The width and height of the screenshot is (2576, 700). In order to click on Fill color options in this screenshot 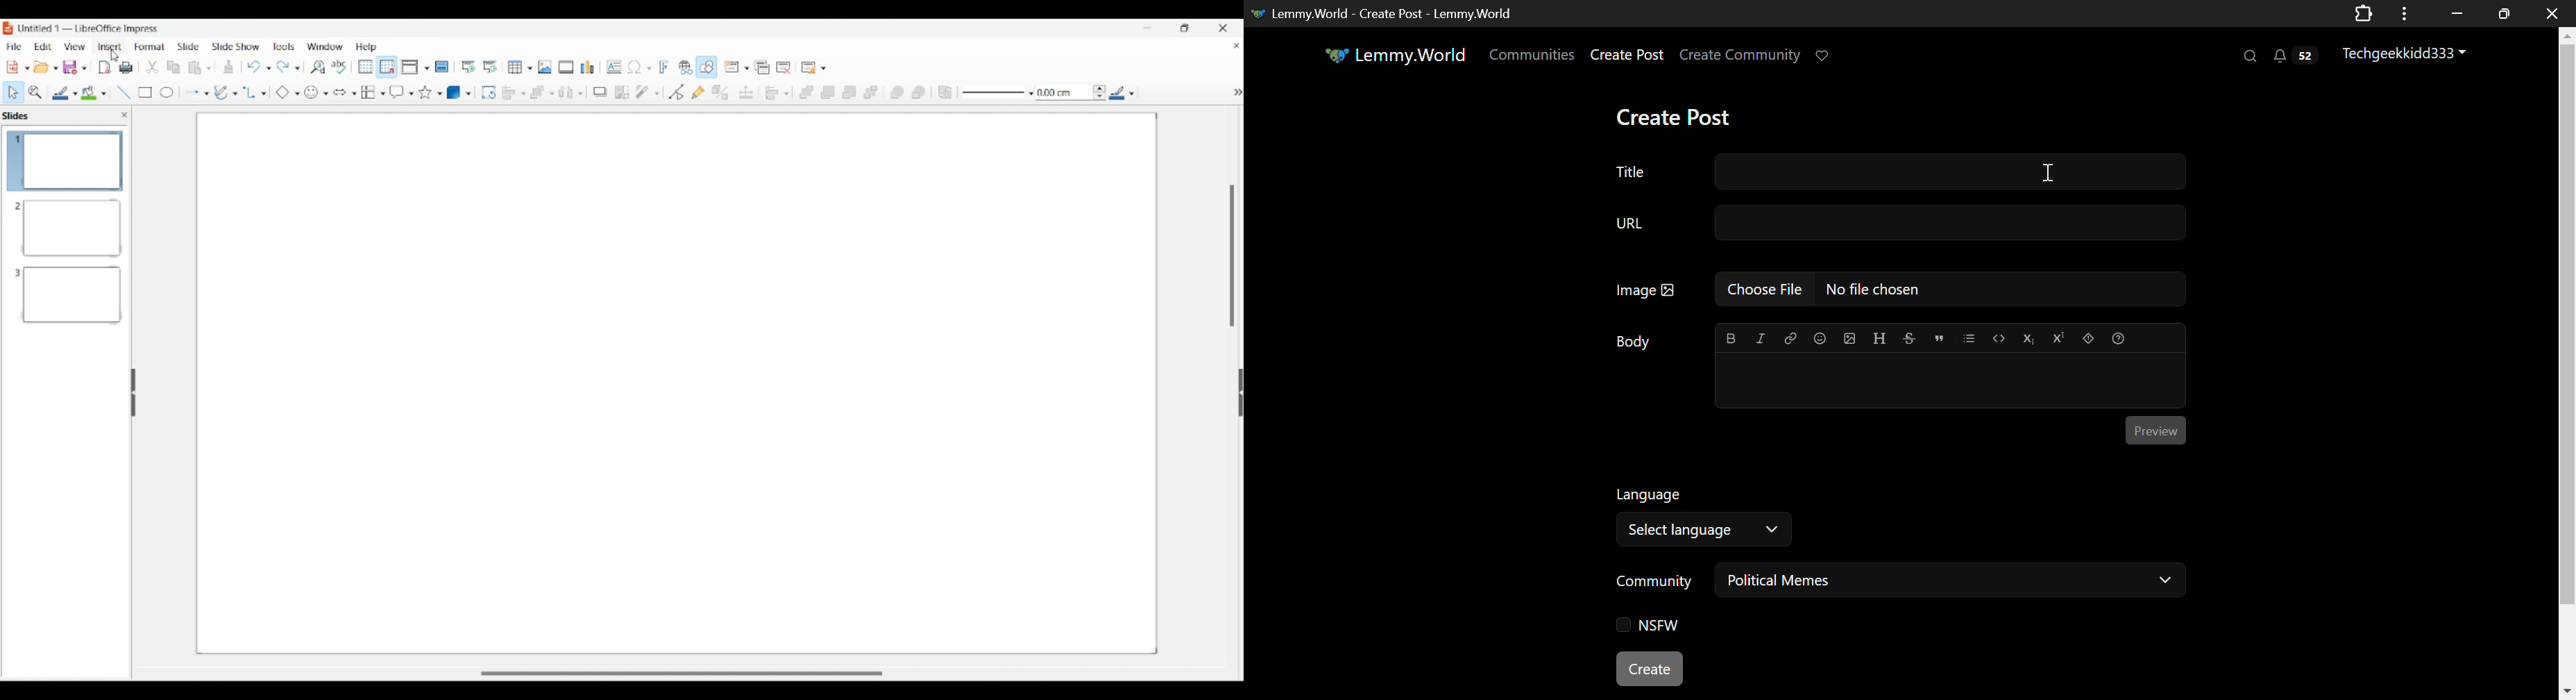, I will do `click(94, 93)`.